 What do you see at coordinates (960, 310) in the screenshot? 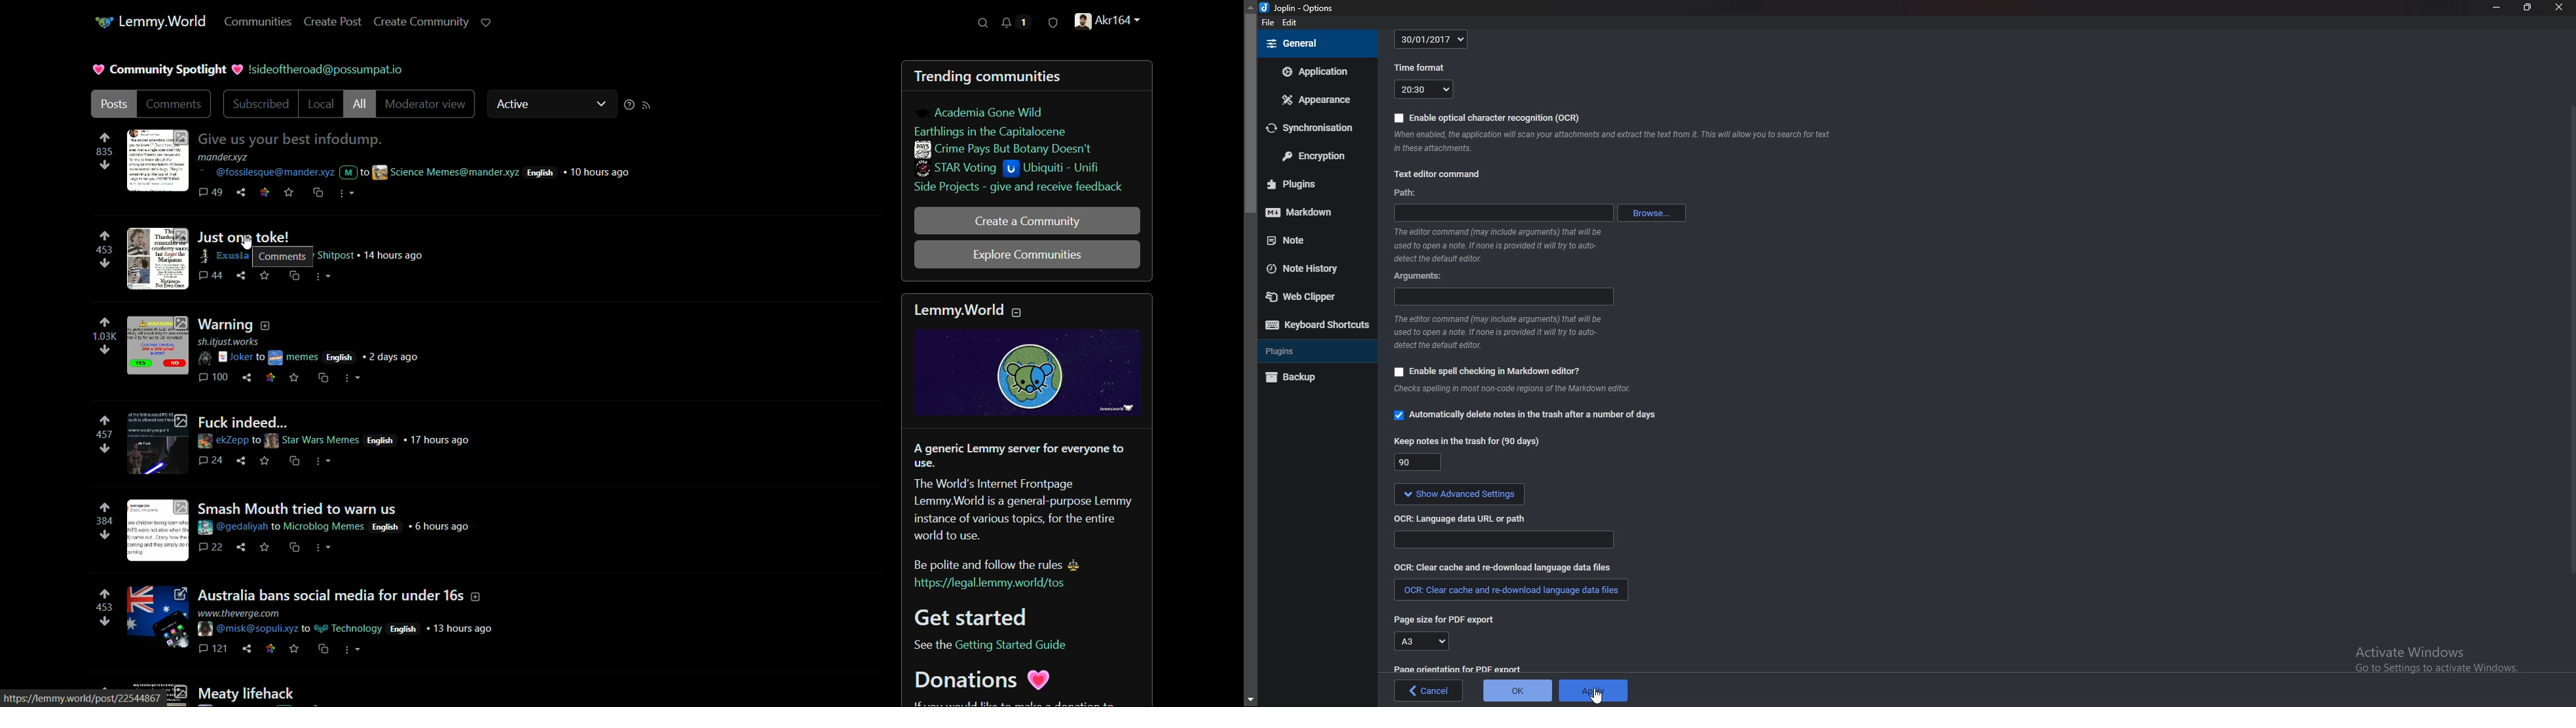
I see `Lemmy.world` at bounding box center [960, 310].